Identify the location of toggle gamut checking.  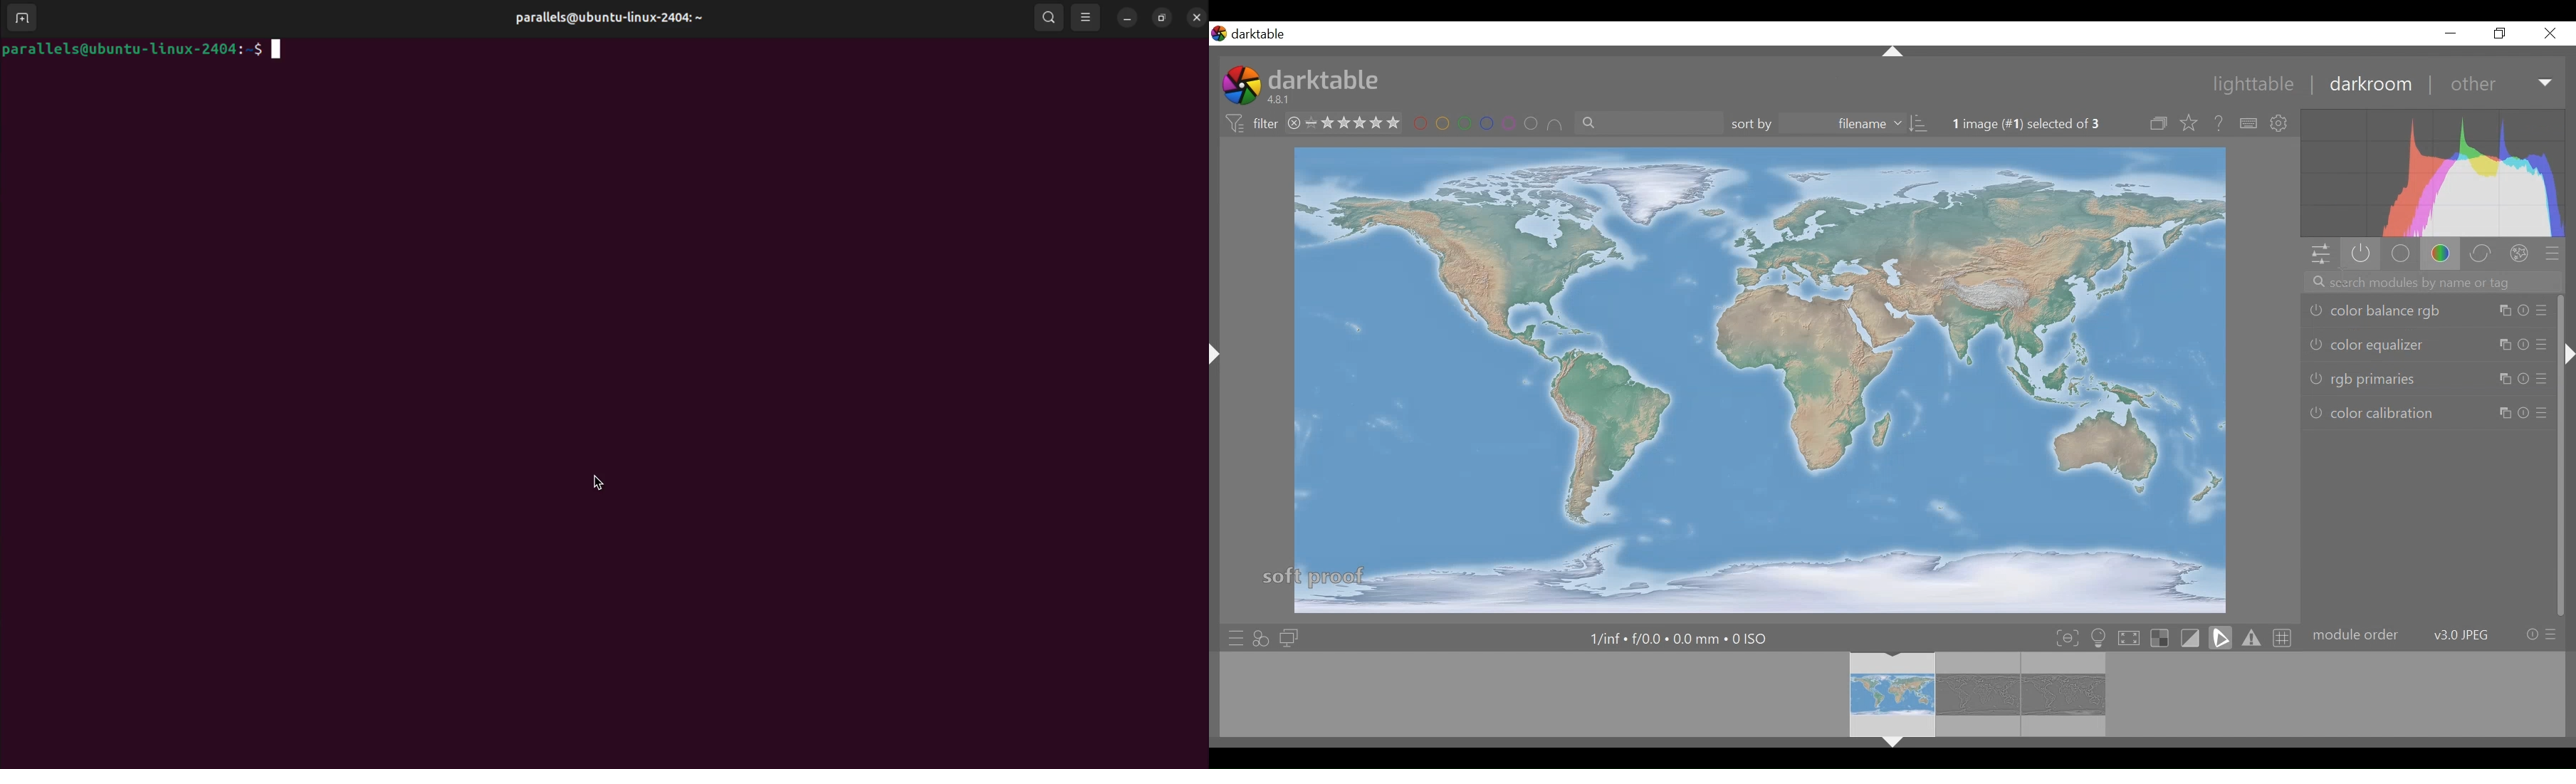
(2250, 638).